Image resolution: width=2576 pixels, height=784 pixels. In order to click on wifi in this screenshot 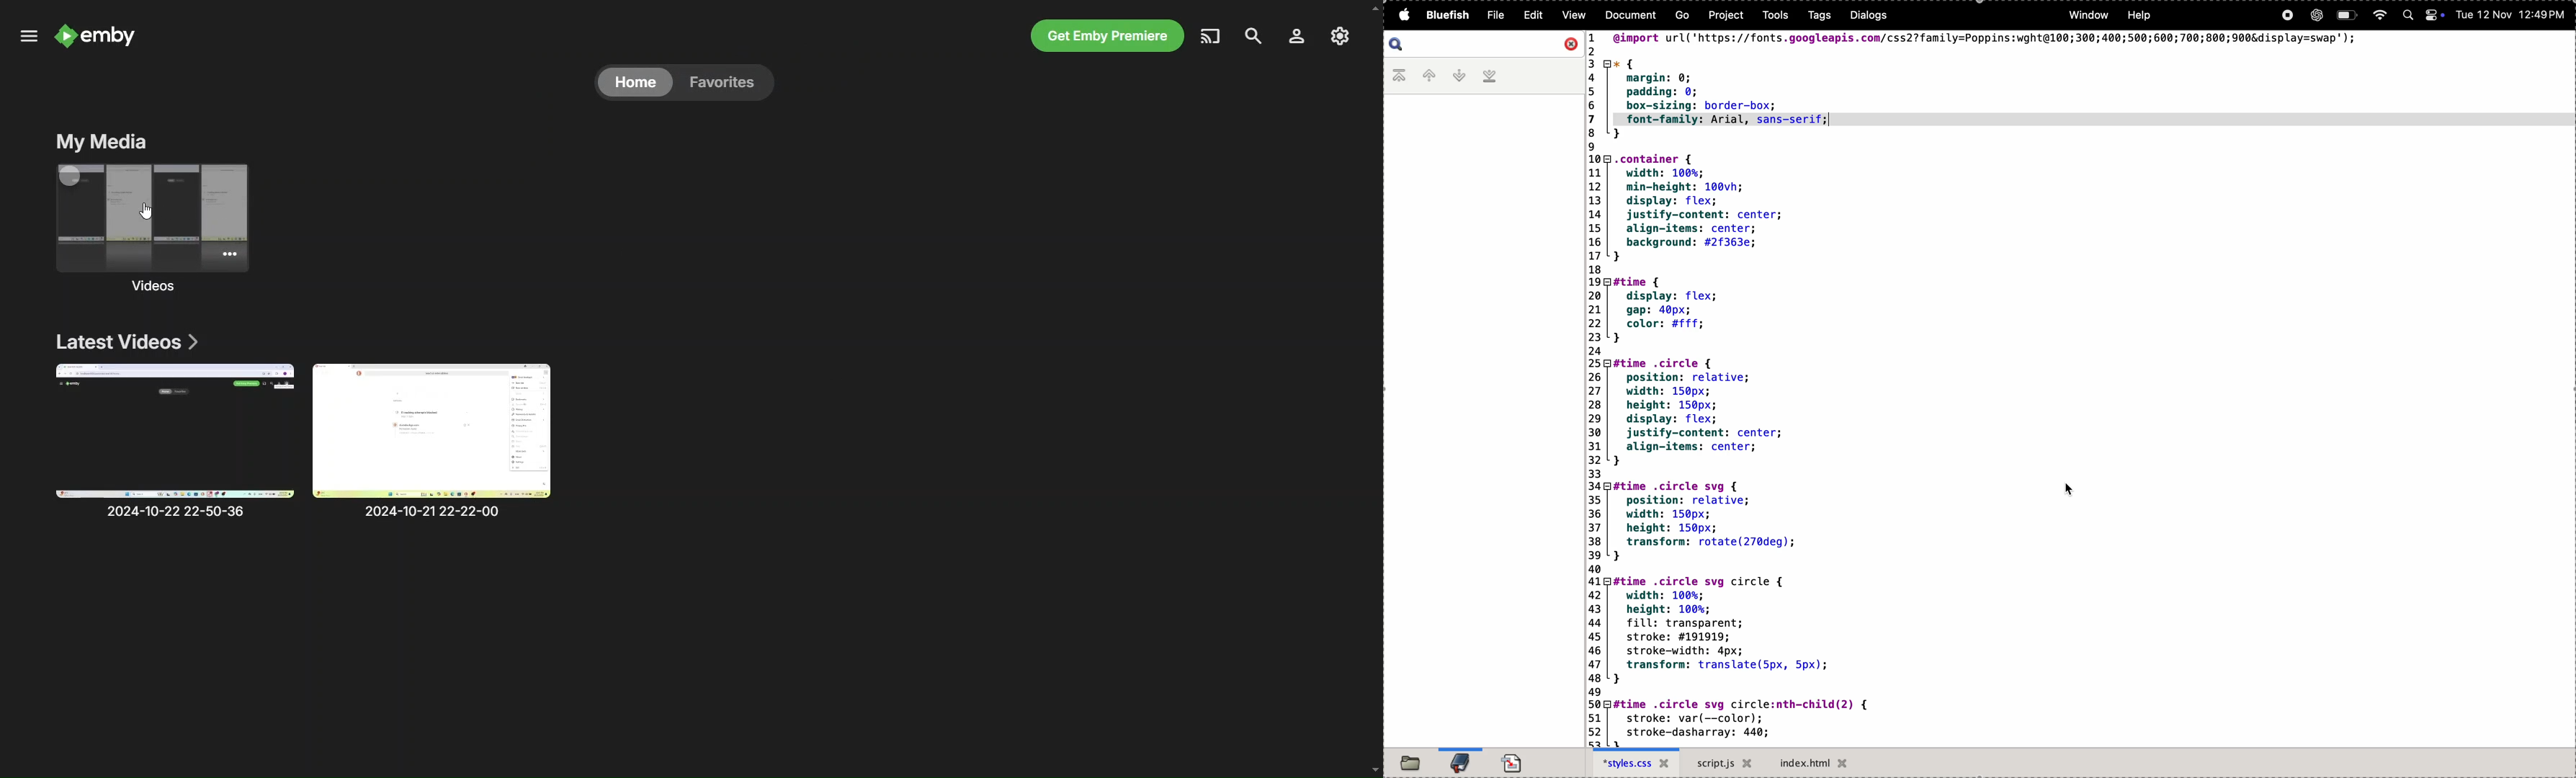, I will do `click(2380, 15)`.